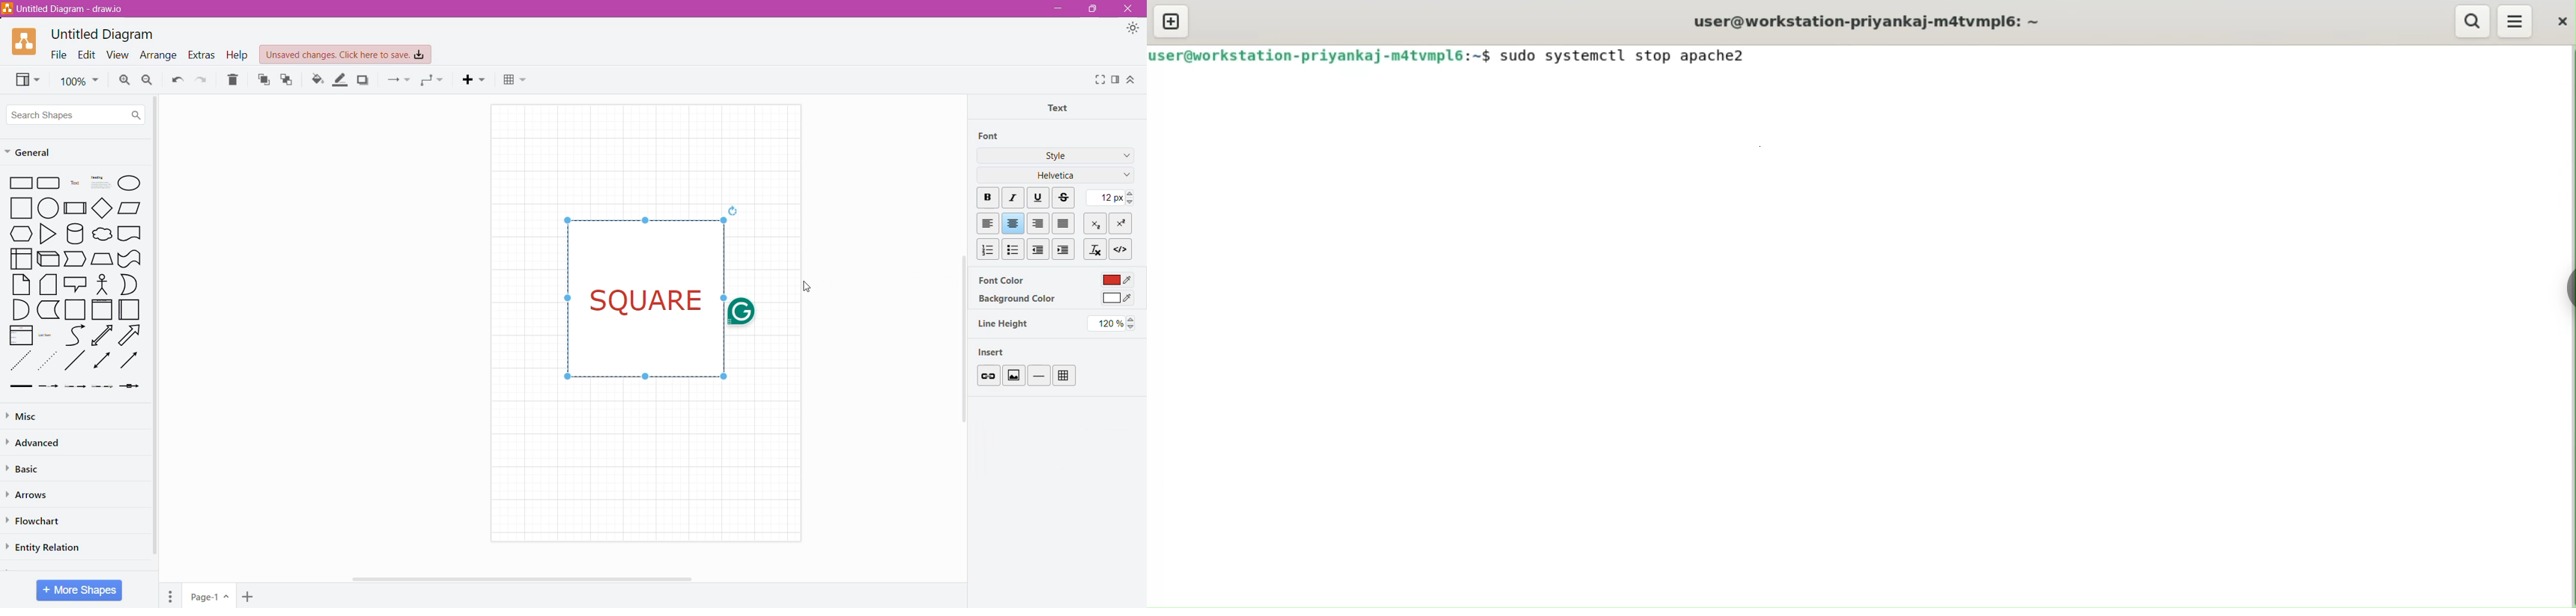  I want to click on Curved Rectangle, so click(129, 258).